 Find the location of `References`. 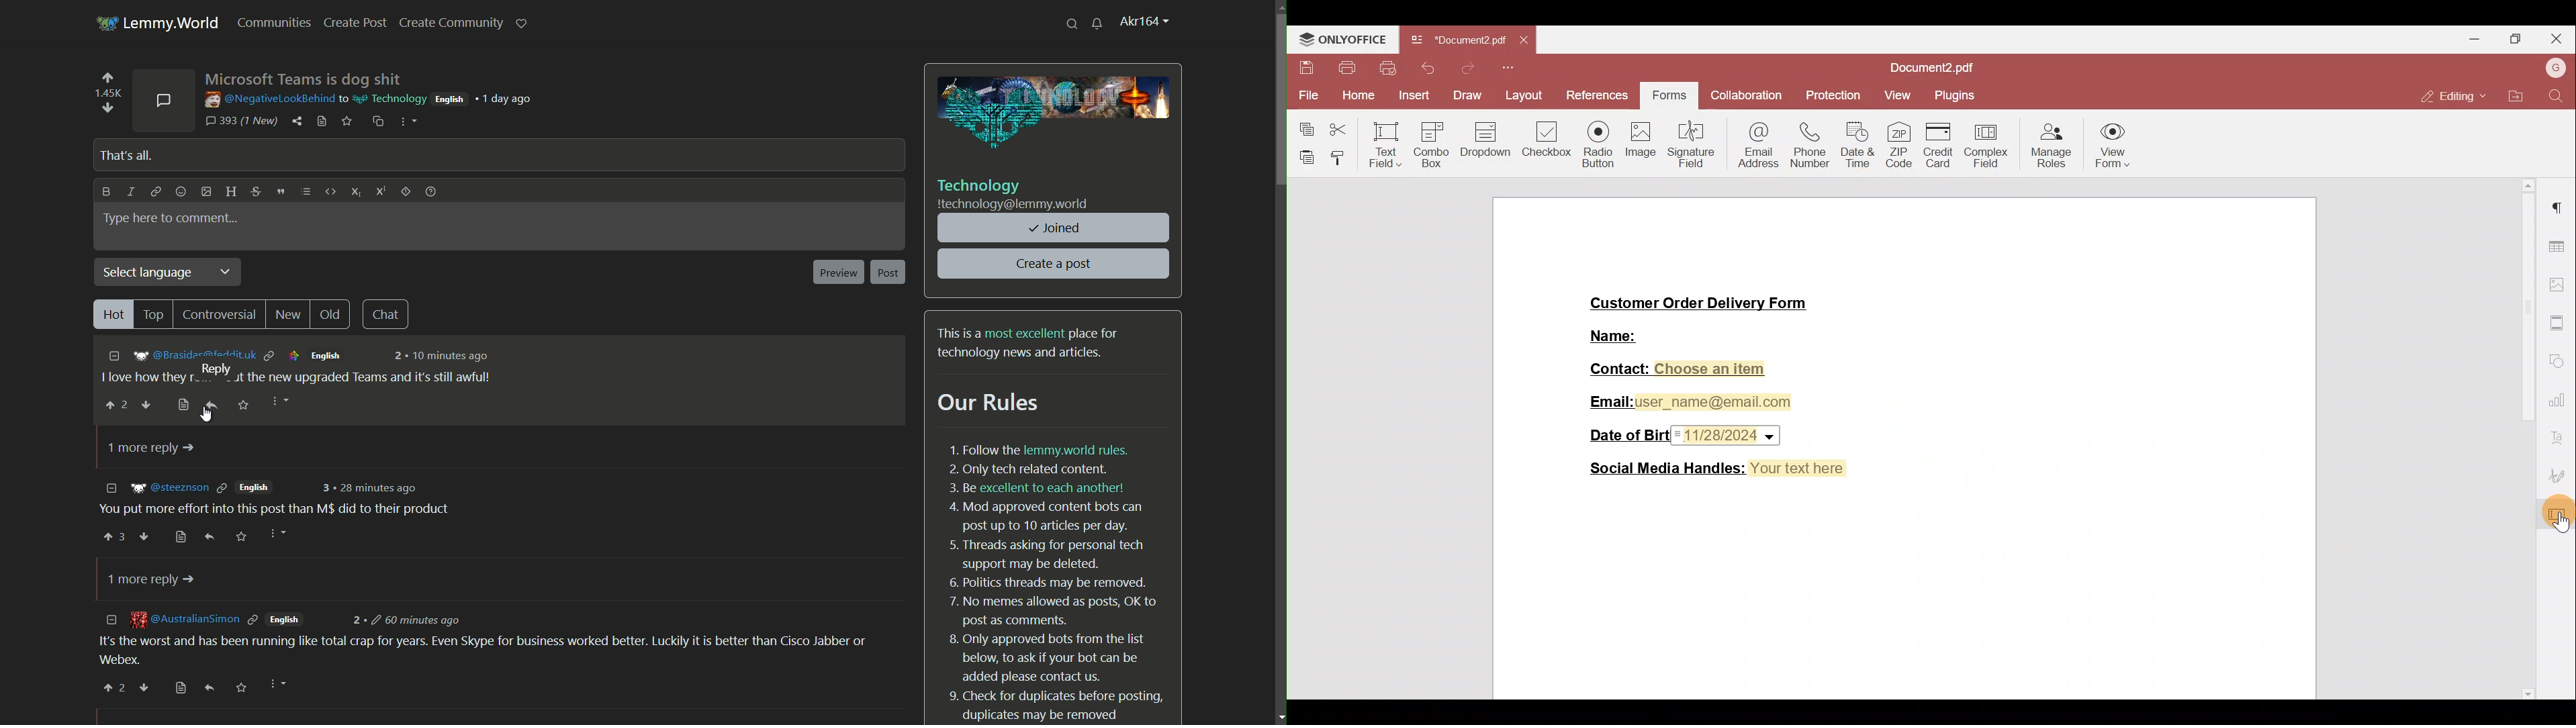

References is located at coordinates (1600, 96).